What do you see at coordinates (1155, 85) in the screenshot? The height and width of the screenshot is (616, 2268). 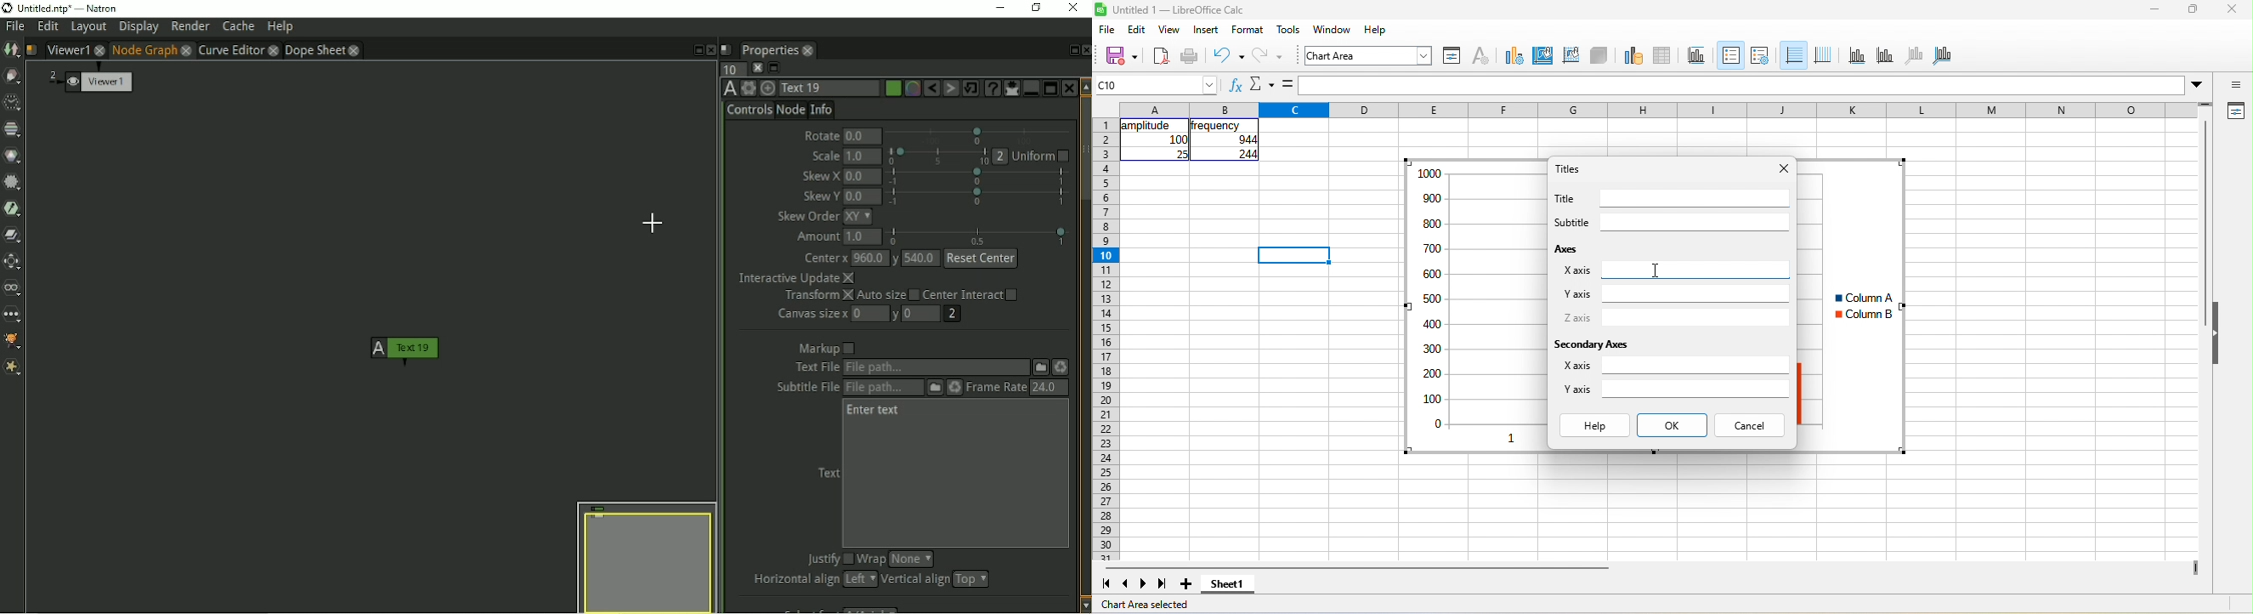 I see `cell name` at bounding box center [1155, 85].